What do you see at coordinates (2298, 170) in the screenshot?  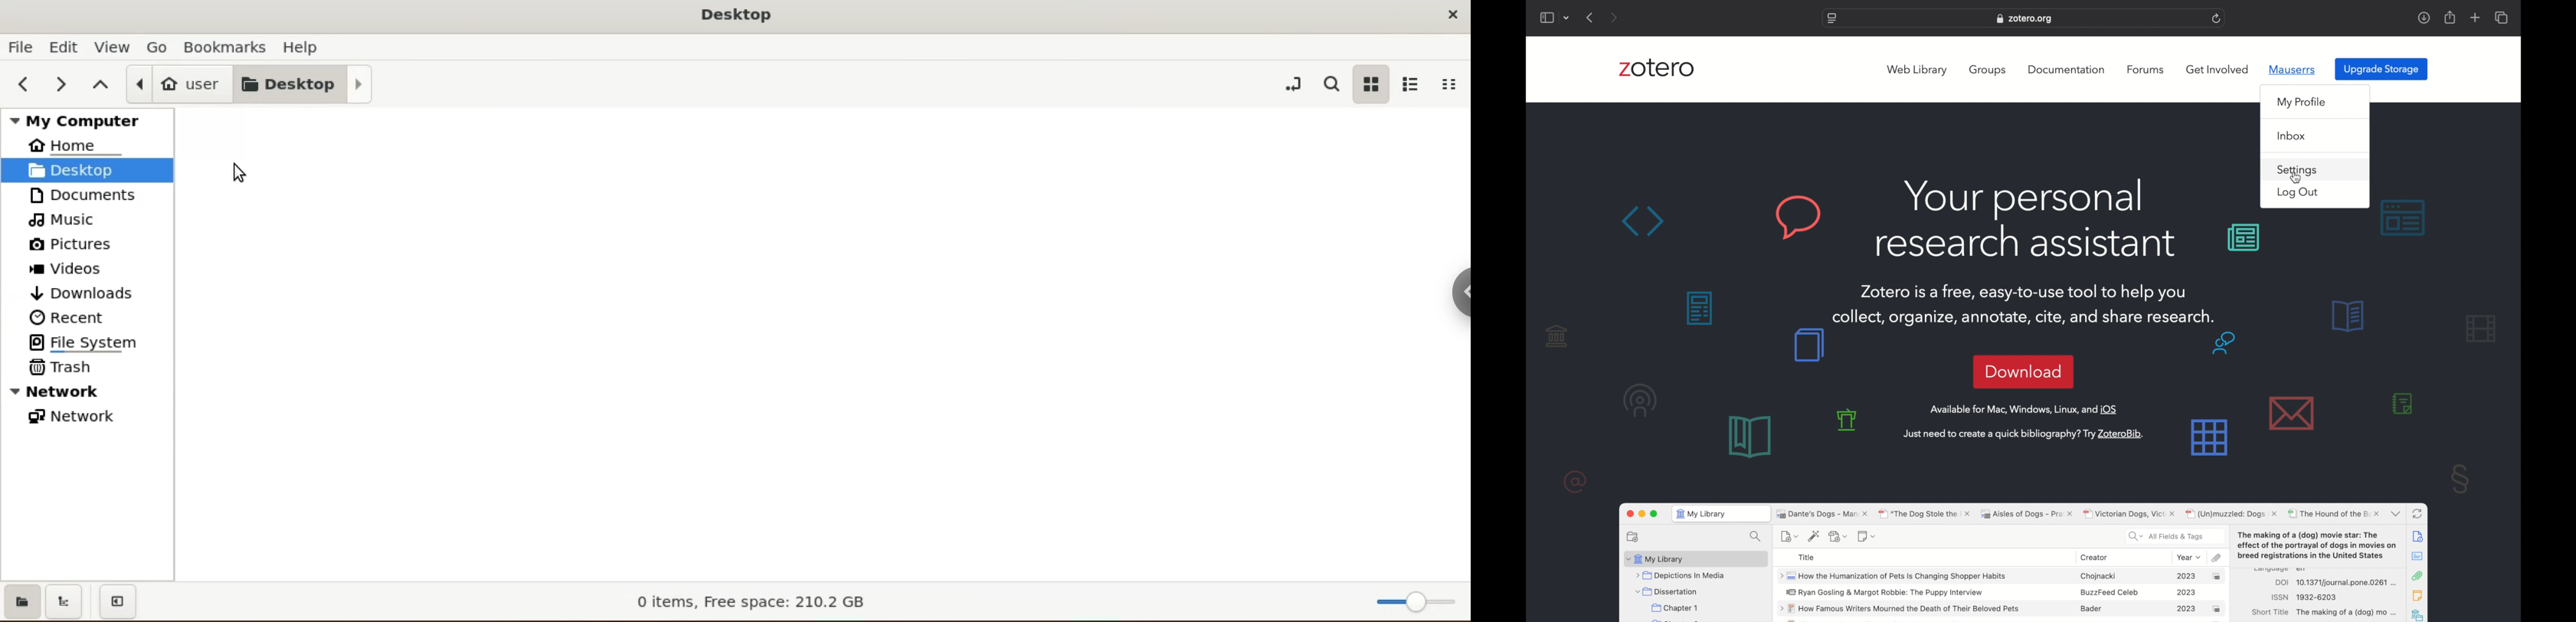 I see `settings` at bounding box center [2298, 170].